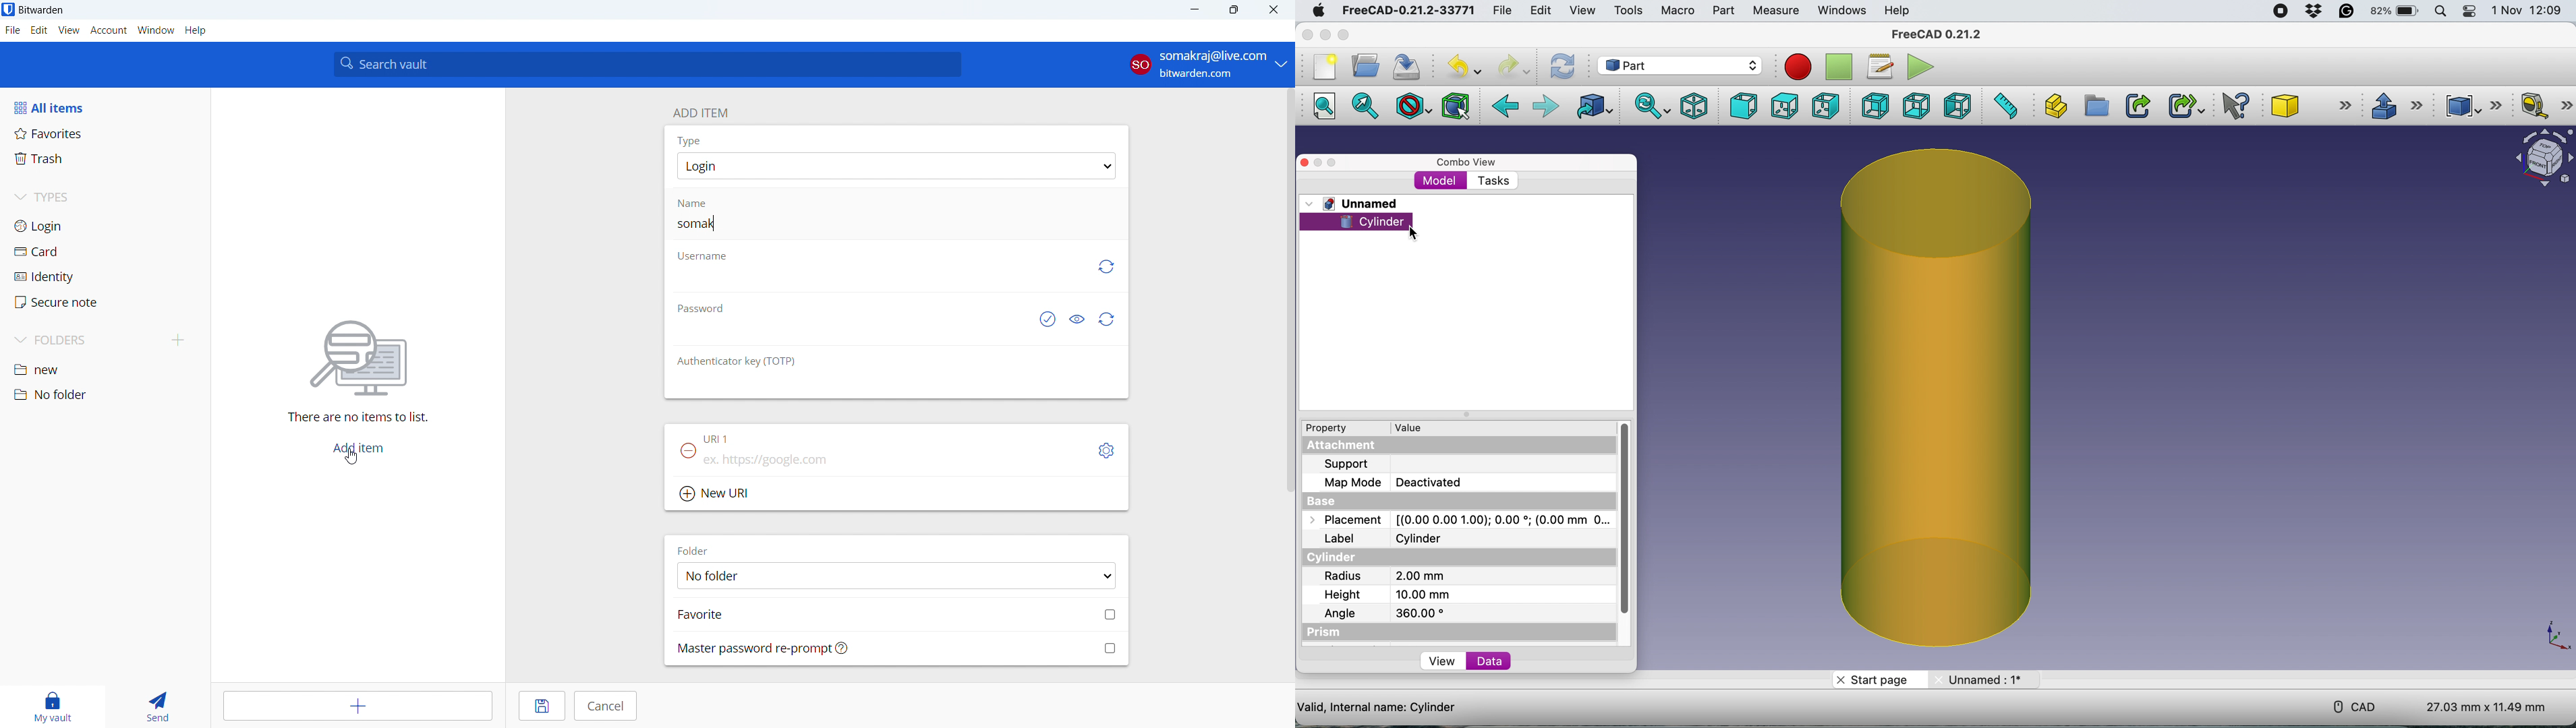  What do you see at coordinates (1777, 11) in the screenshot?
I see `measure` at bounding box center [1777, 11].